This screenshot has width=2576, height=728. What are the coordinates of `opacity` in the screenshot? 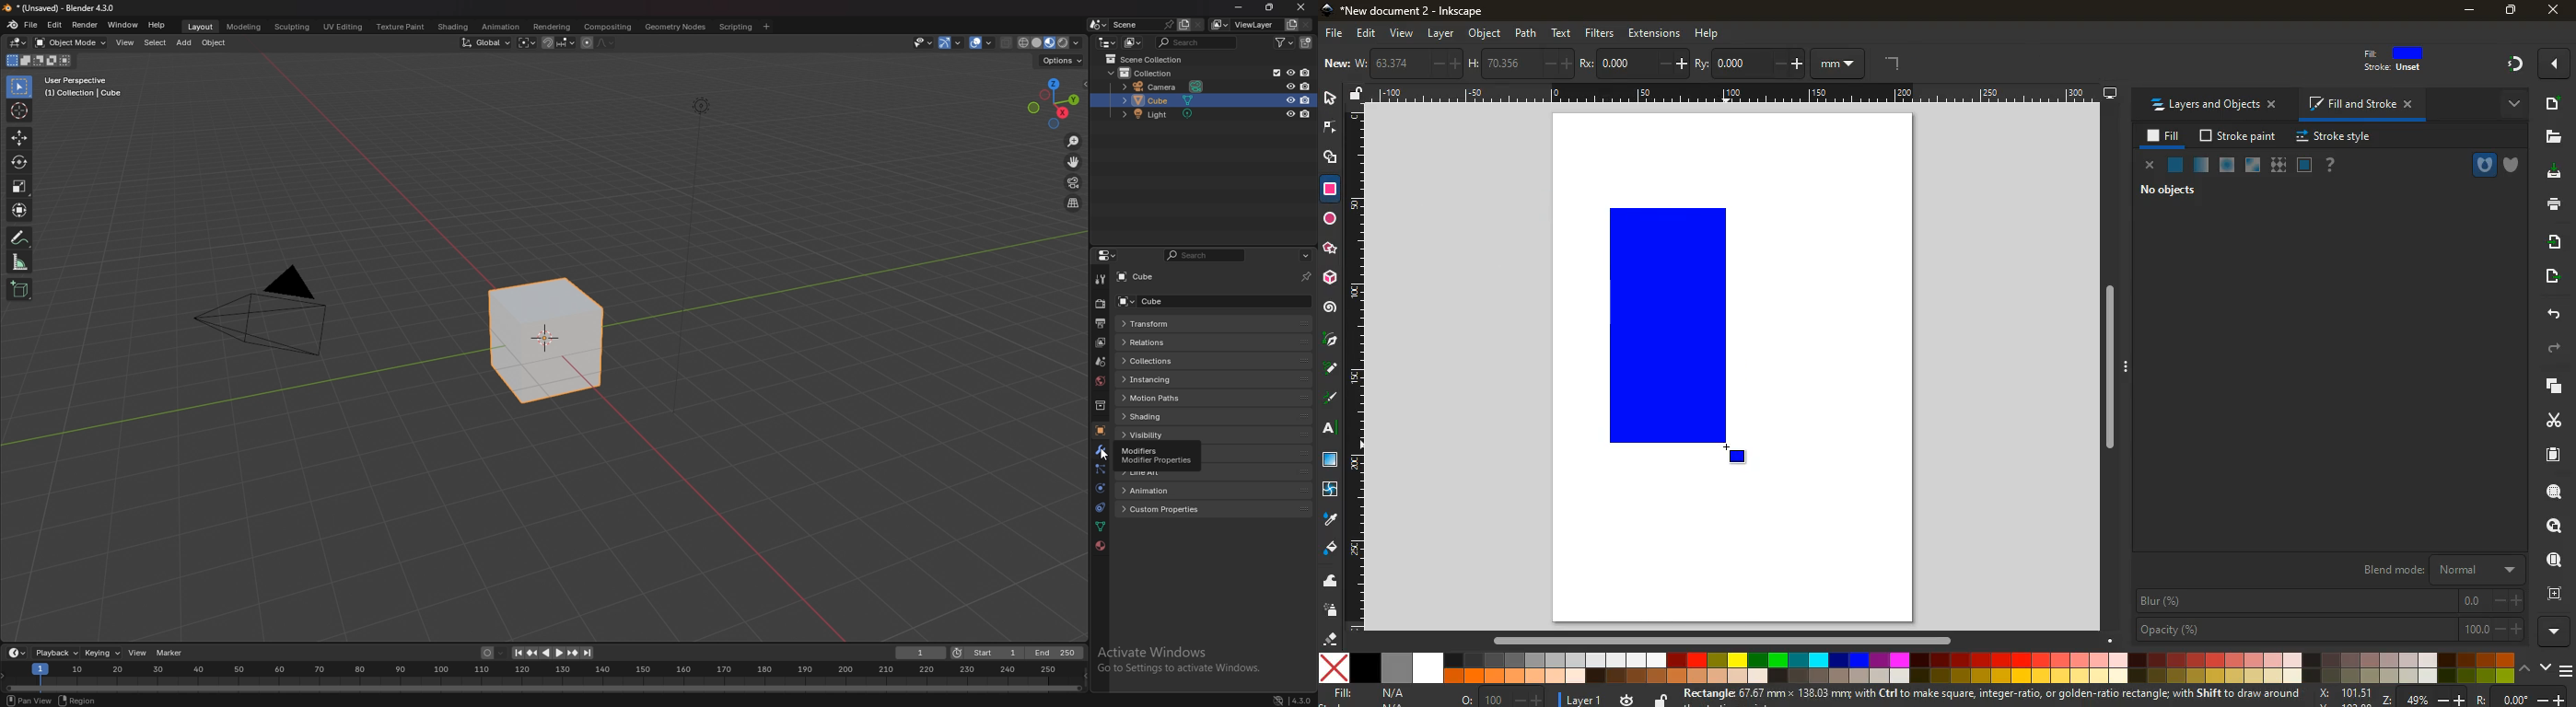 It's located at (2201, 164).